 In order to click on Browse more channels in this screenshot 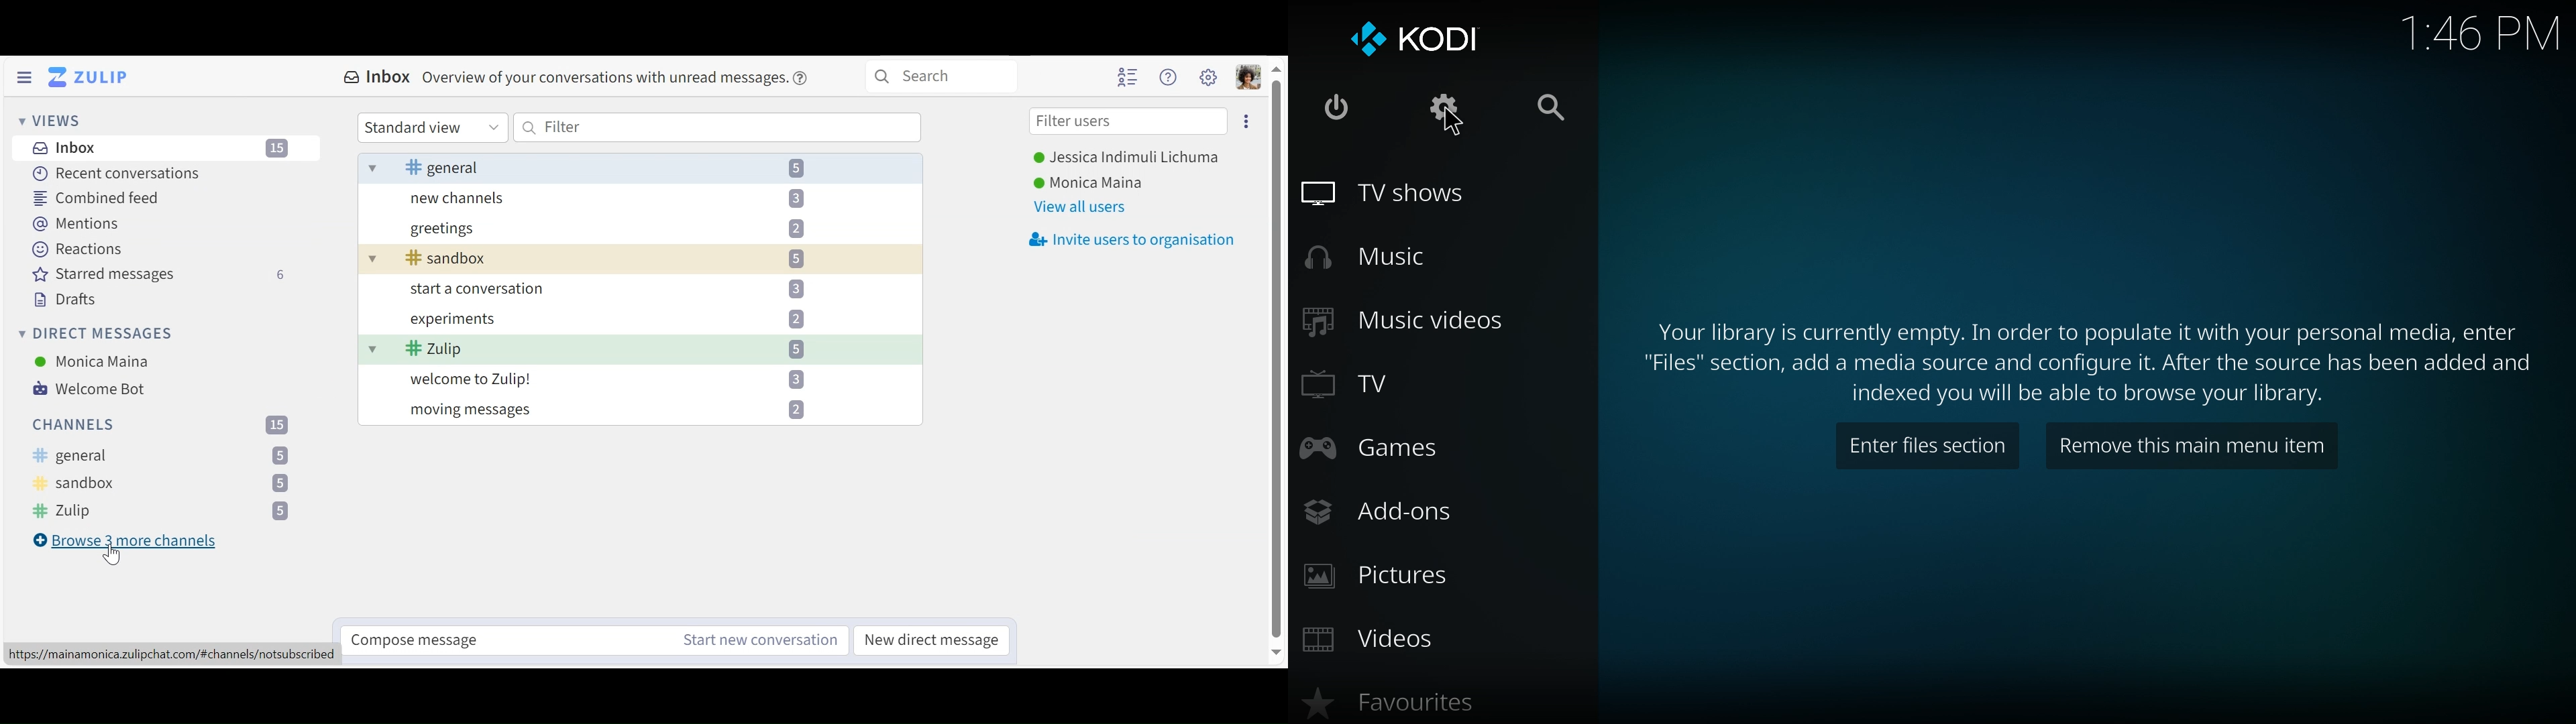, I will do `click(130, 541)`.